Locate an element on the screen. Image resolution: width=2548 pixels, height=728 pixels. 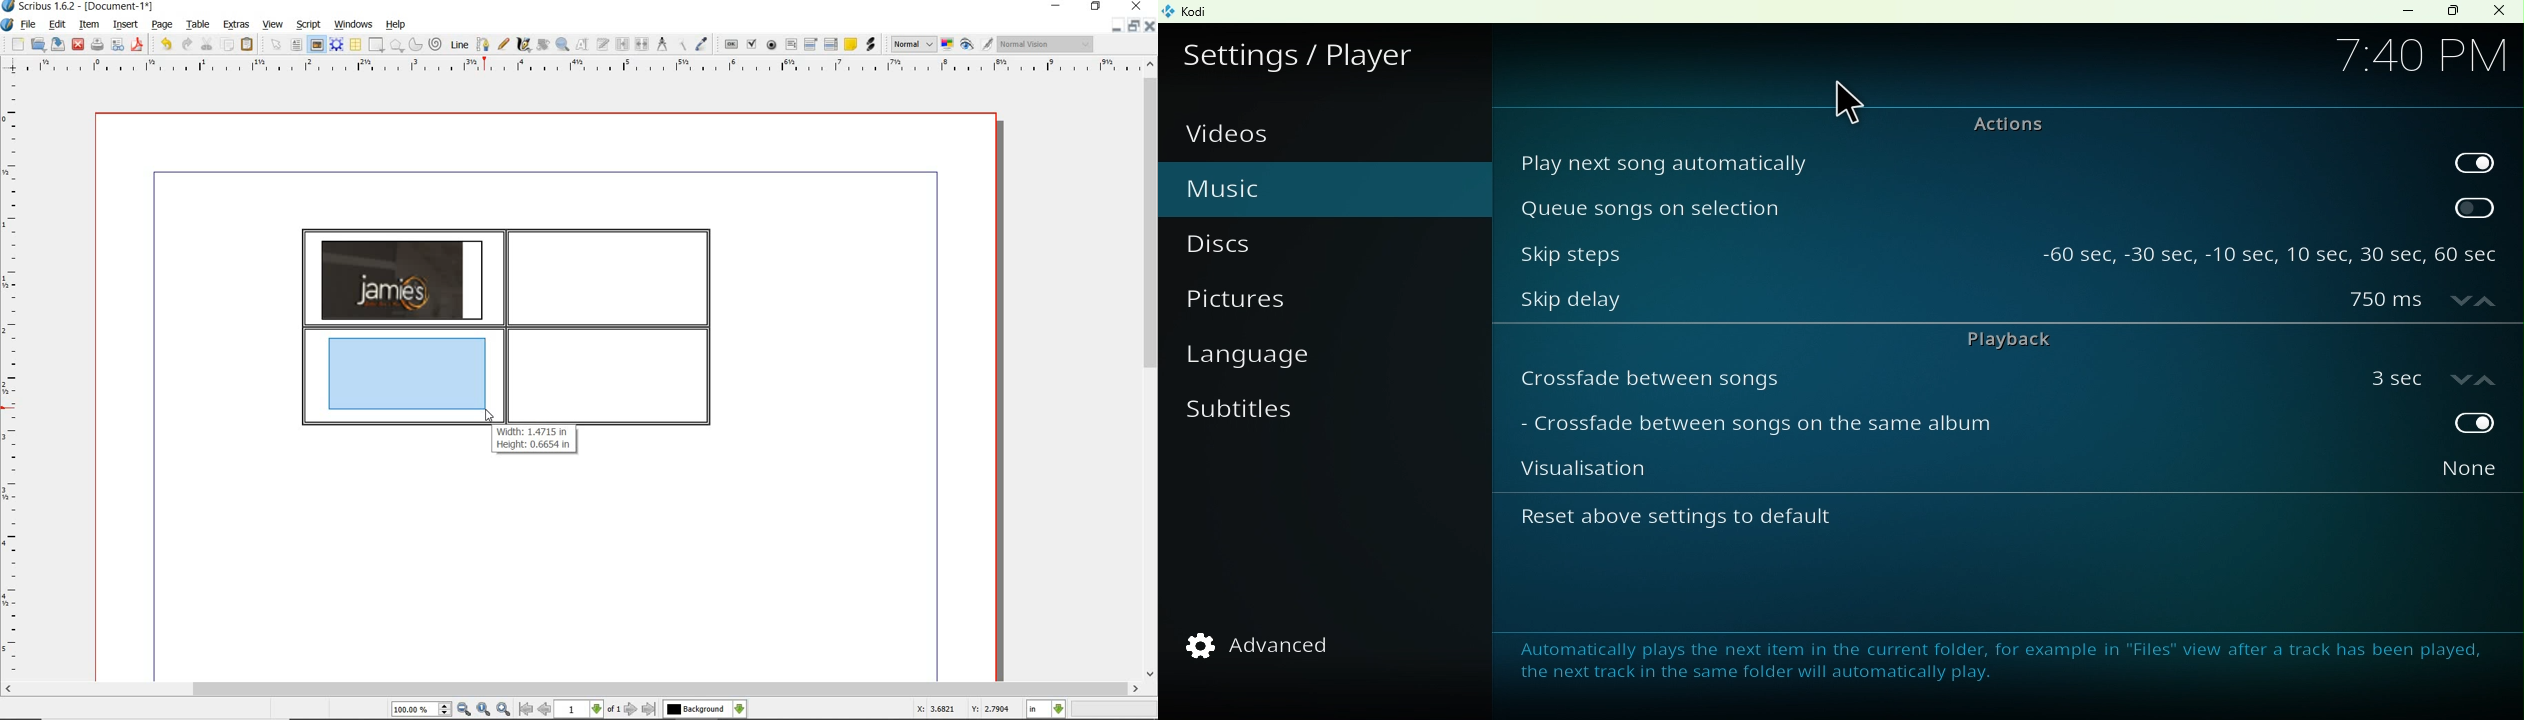
zoom to is located at coordinates (483, 710).